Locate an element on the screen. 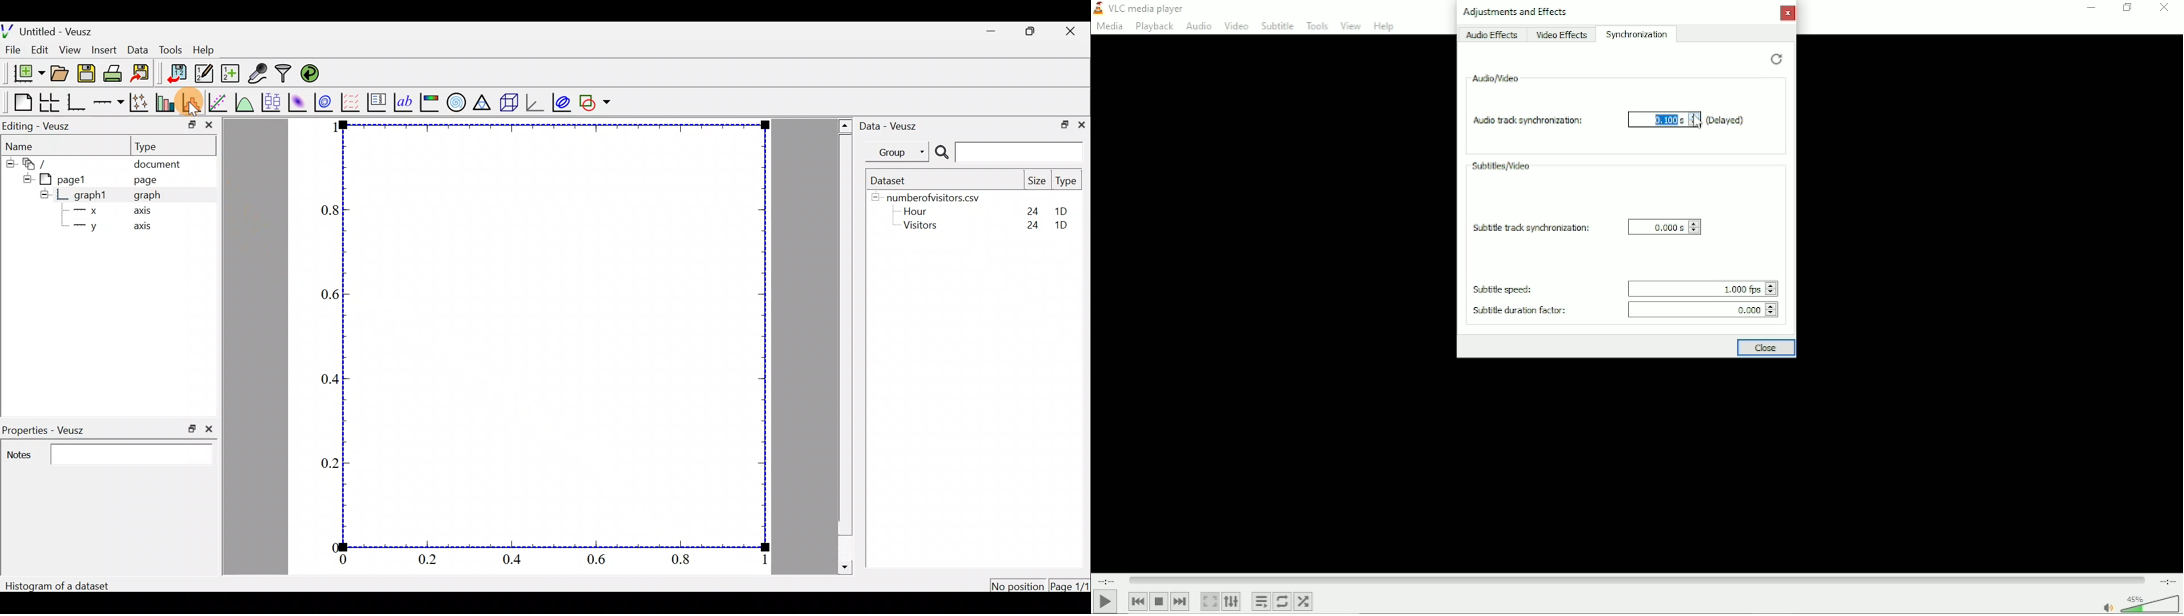 The image size is (2184, 616). graph is located at coordinates (151, 197).